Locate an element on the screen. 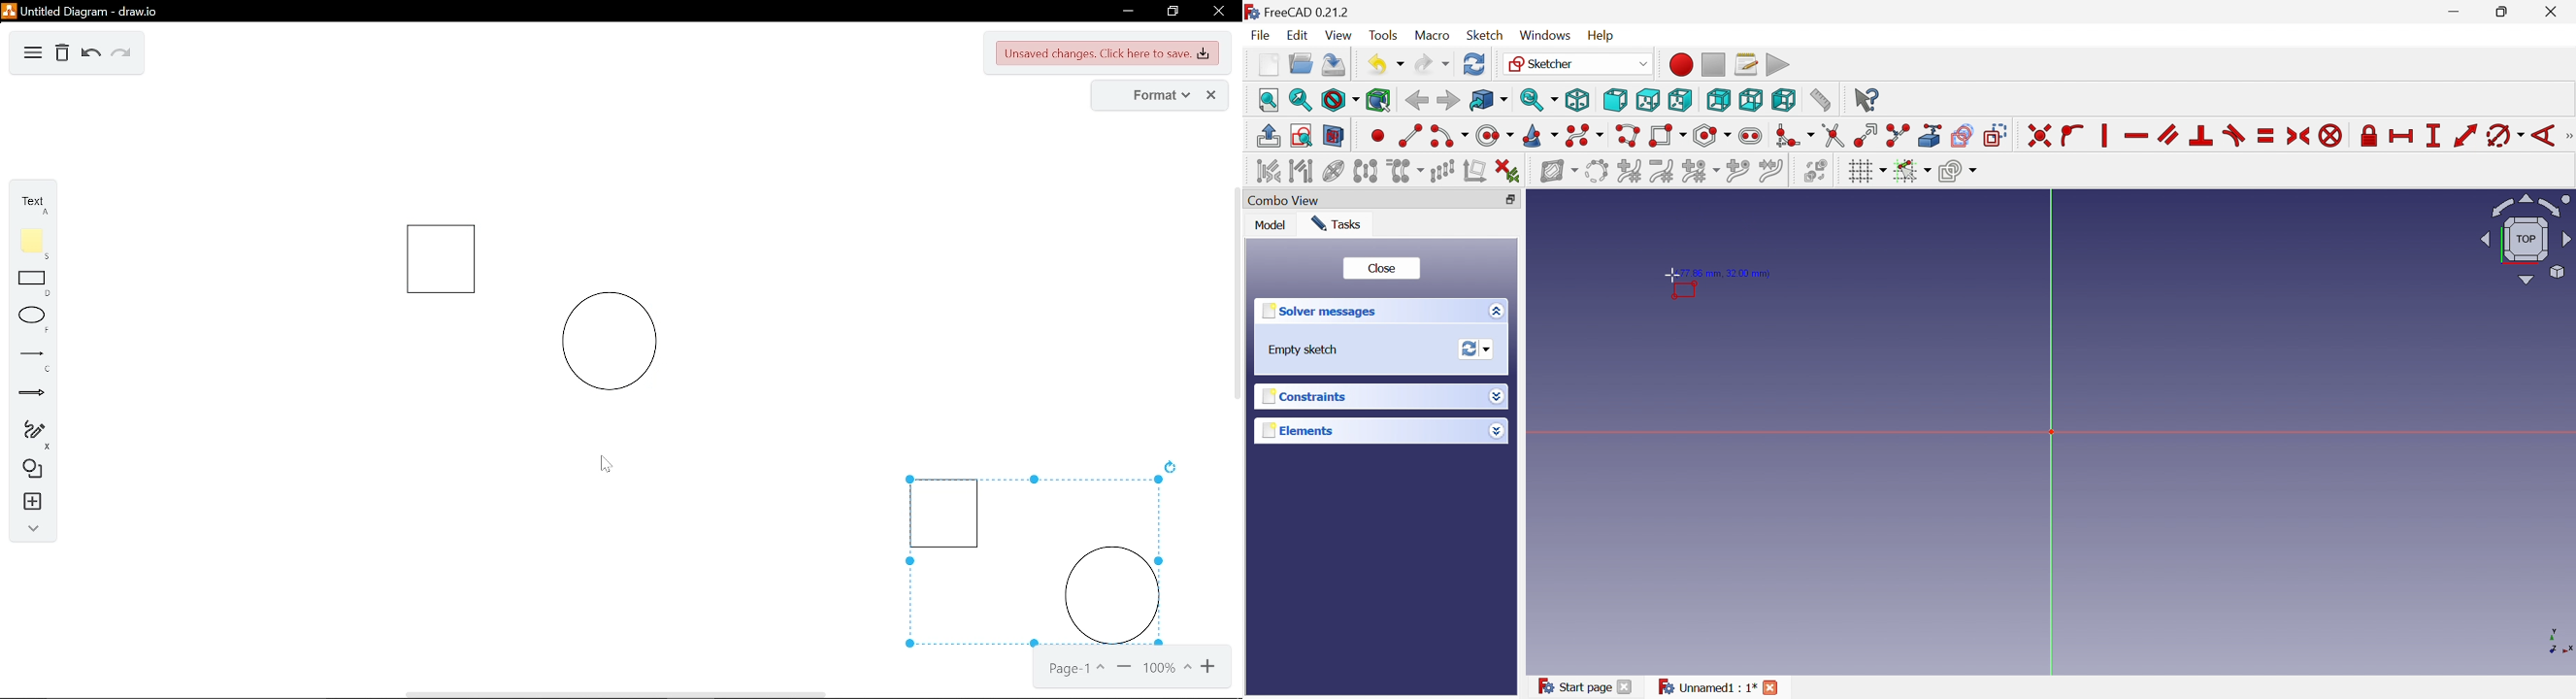 Image resolution: width=2576 pixels, height=700 pixels. Create polyline is located at coordinates (1627, 136).